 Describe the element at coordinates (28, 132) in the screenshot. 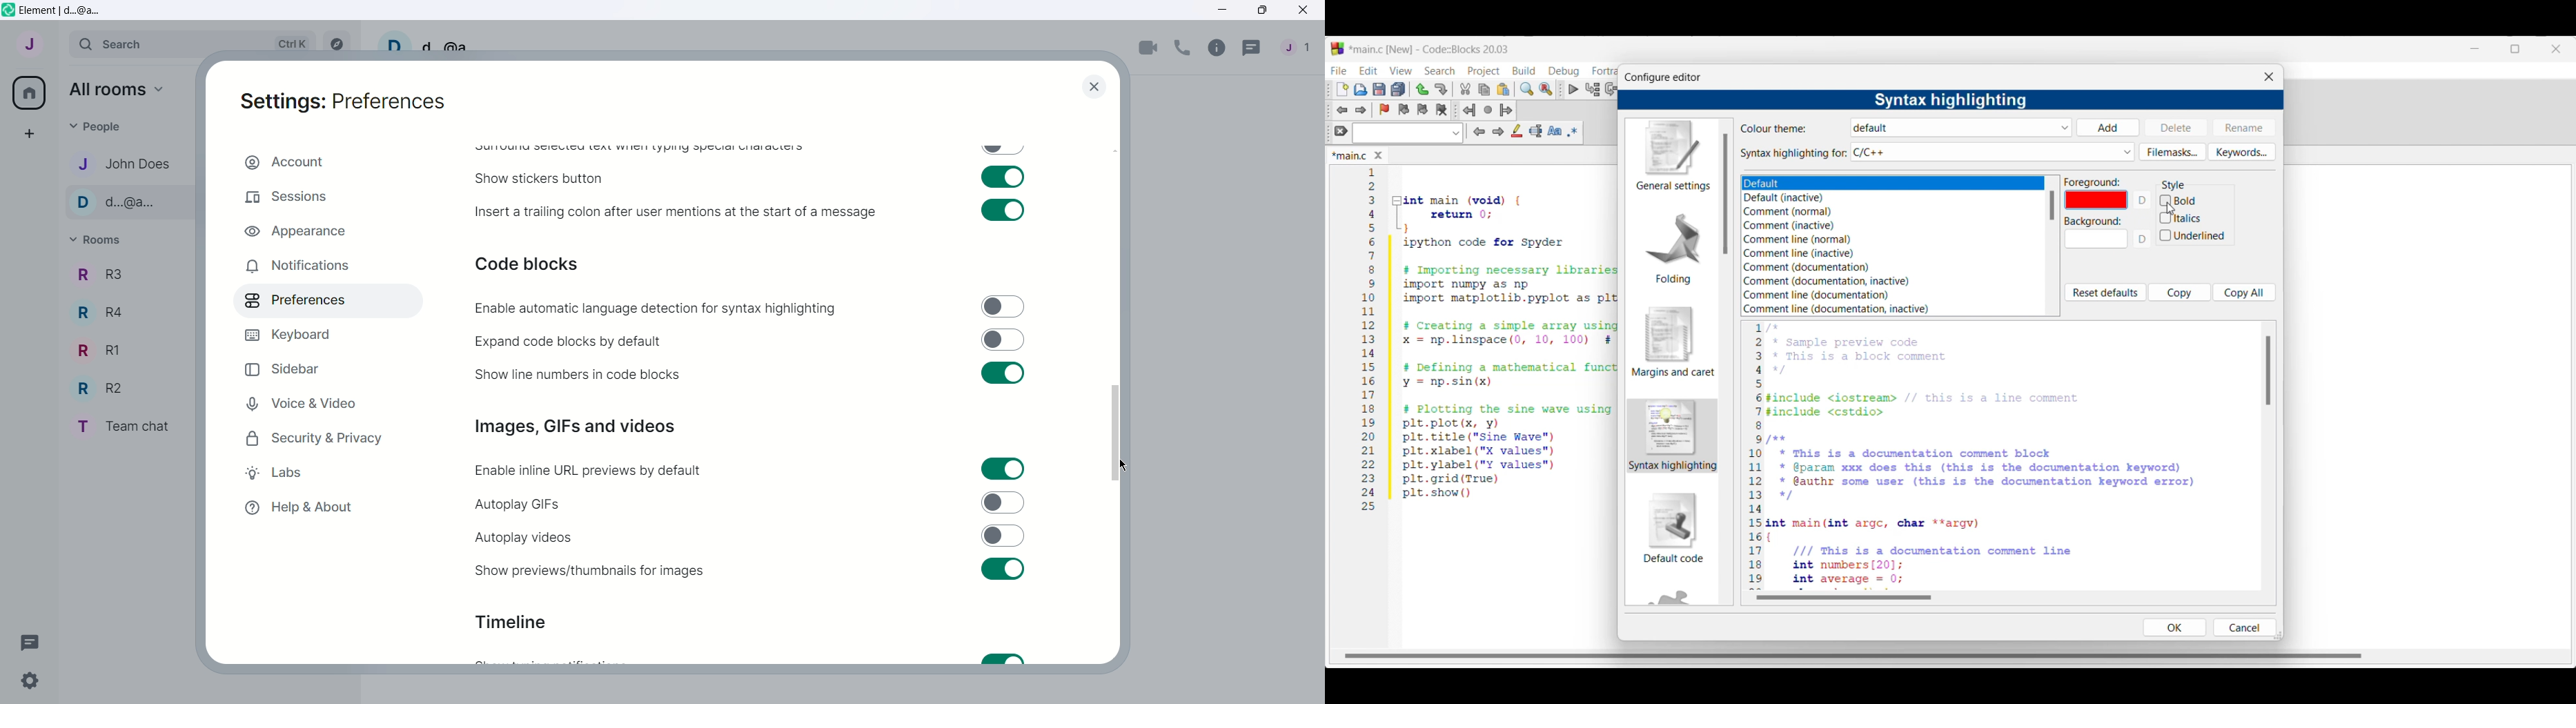

I see `Create a space` at that location.